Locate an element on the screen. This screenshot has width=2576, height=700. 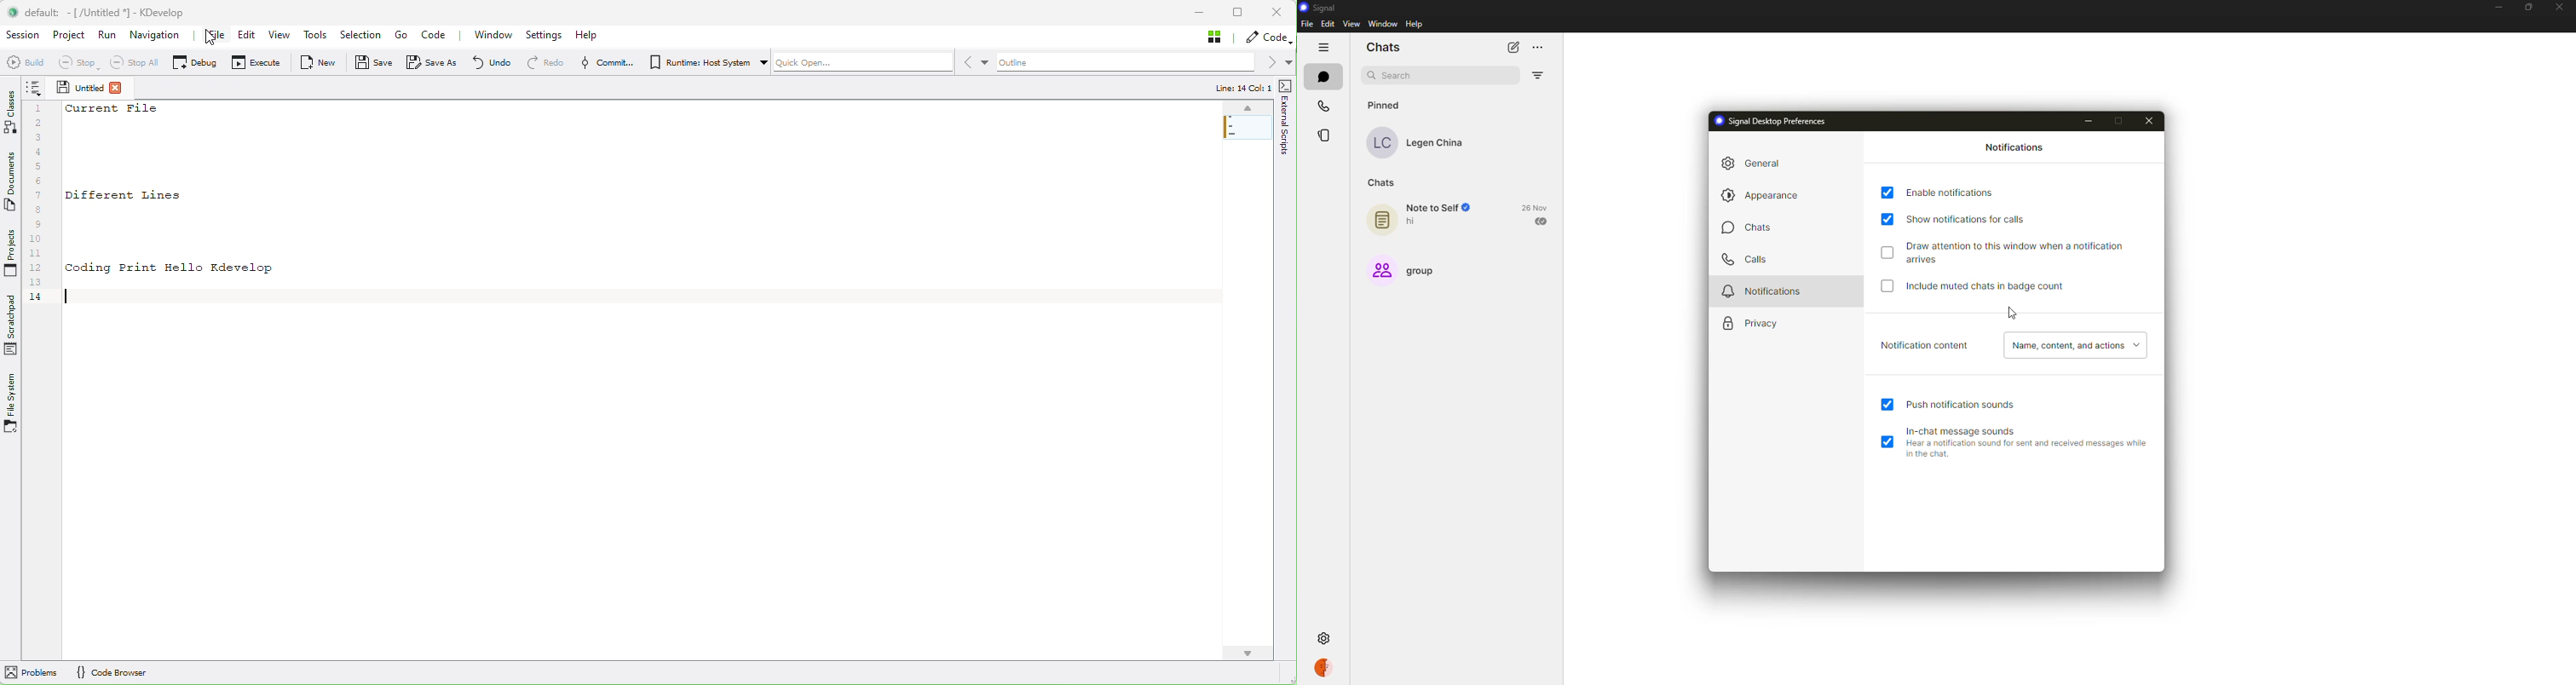
minimize is located at coordinates (2501, 7).